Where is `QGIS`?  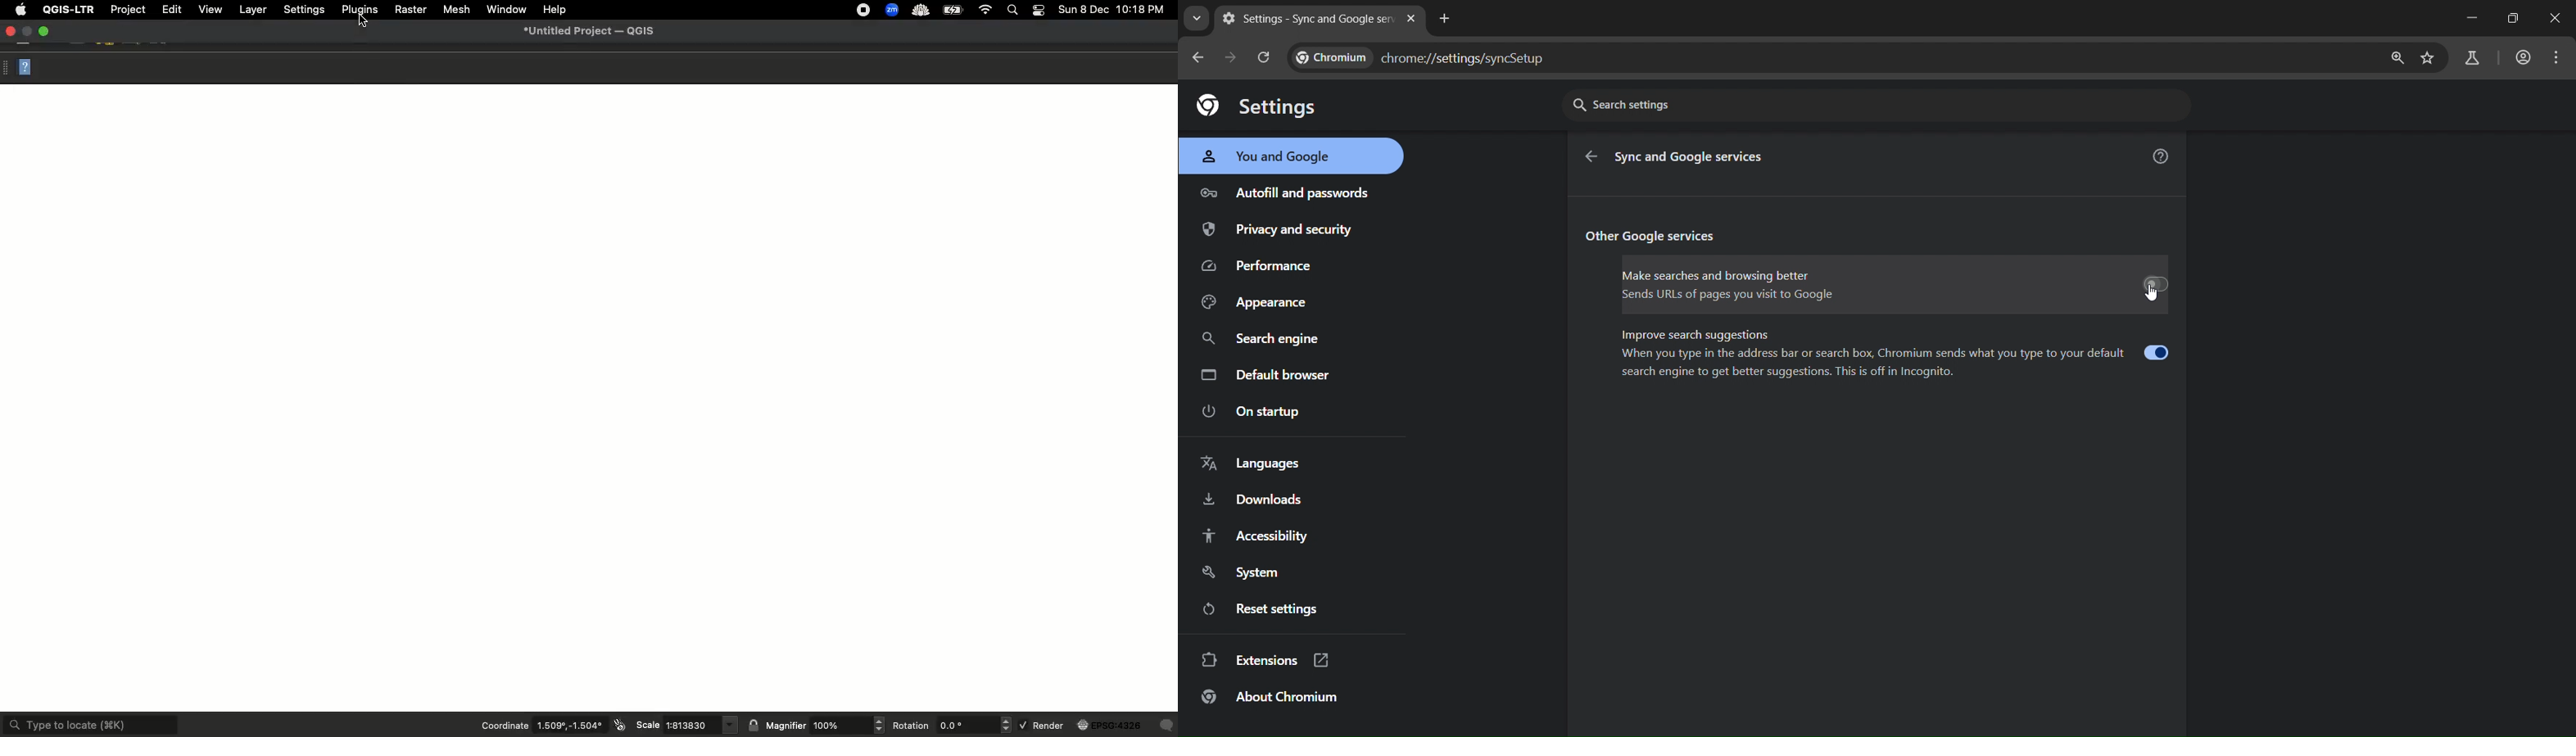
QGIS is located at coordinates (69, 11).